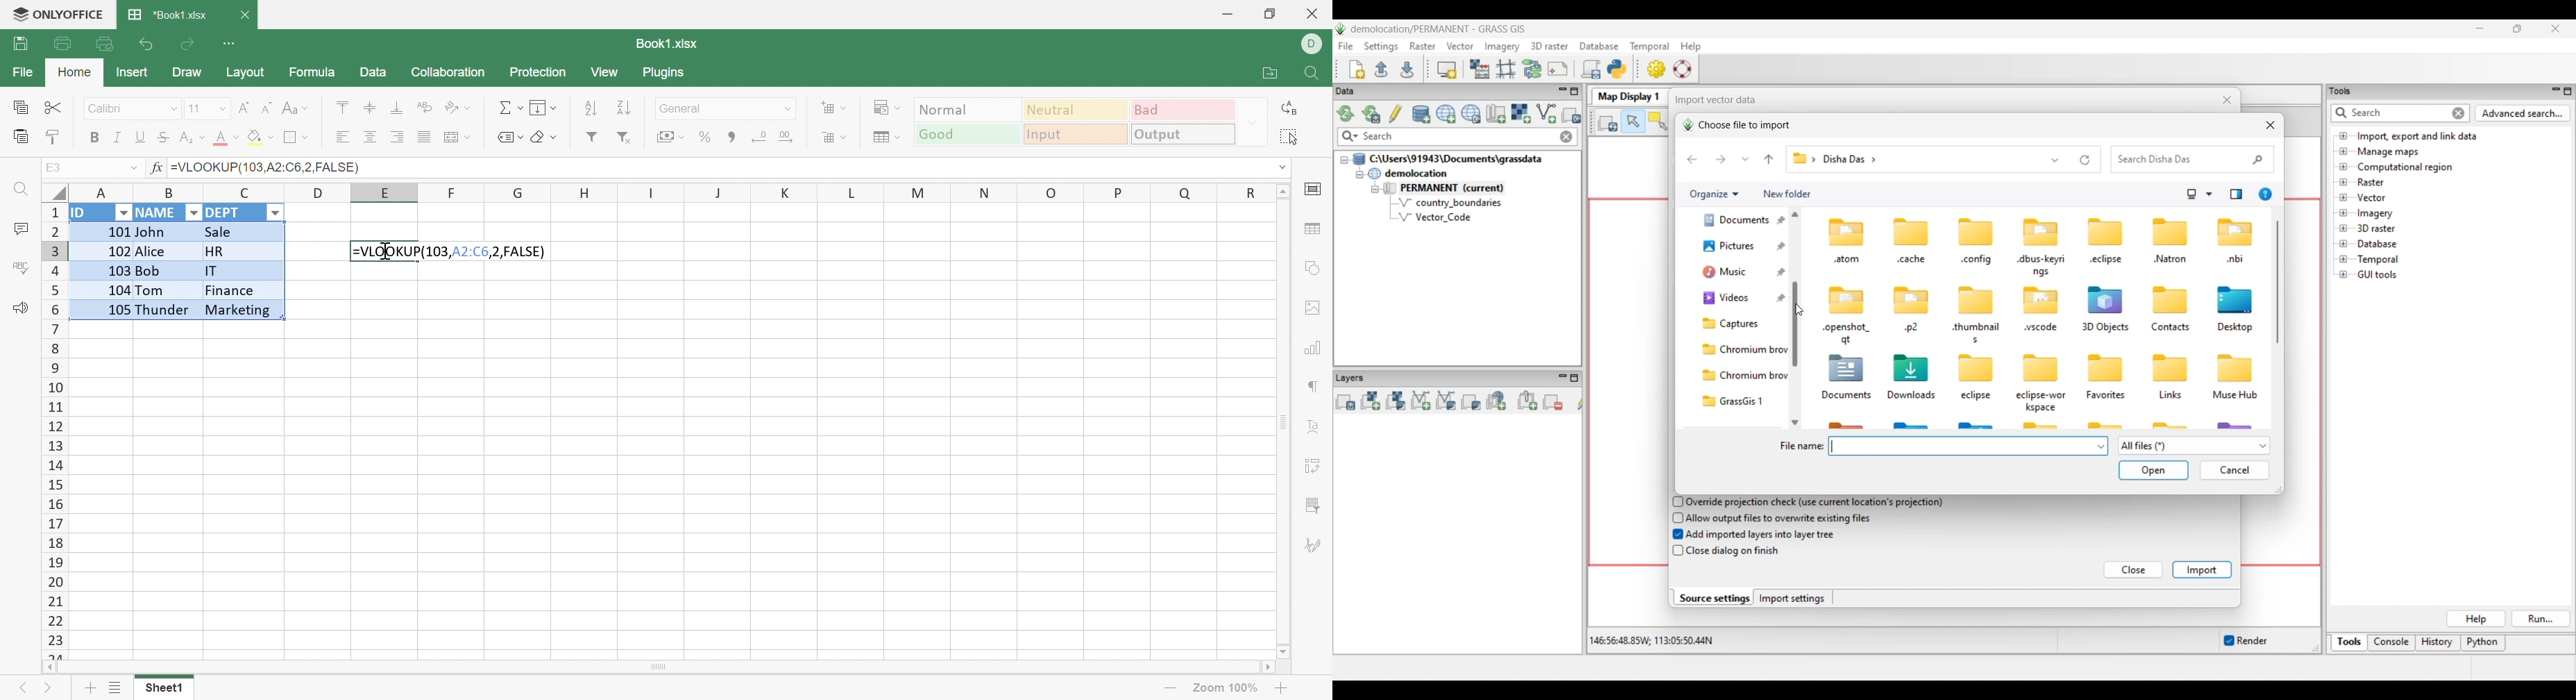  What do you see at coordinates (269, 108) in the screenshot?
I see `Decrement font size` at bounding box center [269, 108].